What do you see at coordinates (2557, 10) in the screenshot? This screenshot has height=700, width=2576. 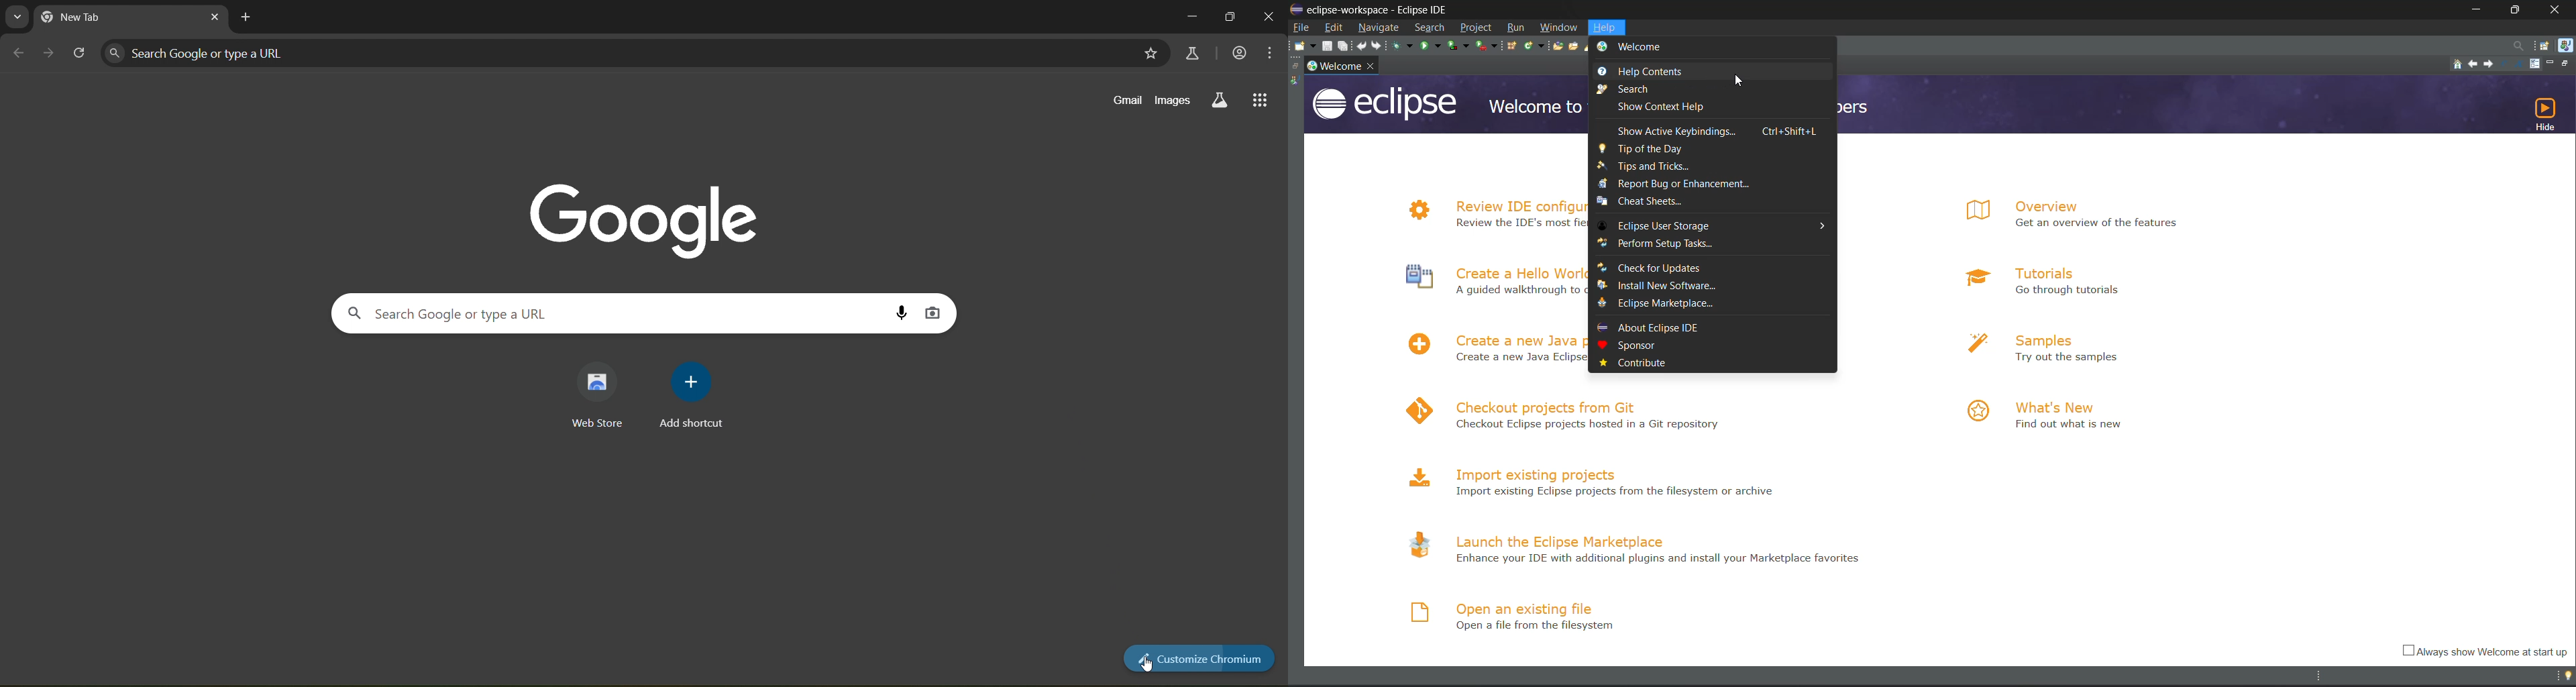 I see `close` at bounding box center [2557, 10].